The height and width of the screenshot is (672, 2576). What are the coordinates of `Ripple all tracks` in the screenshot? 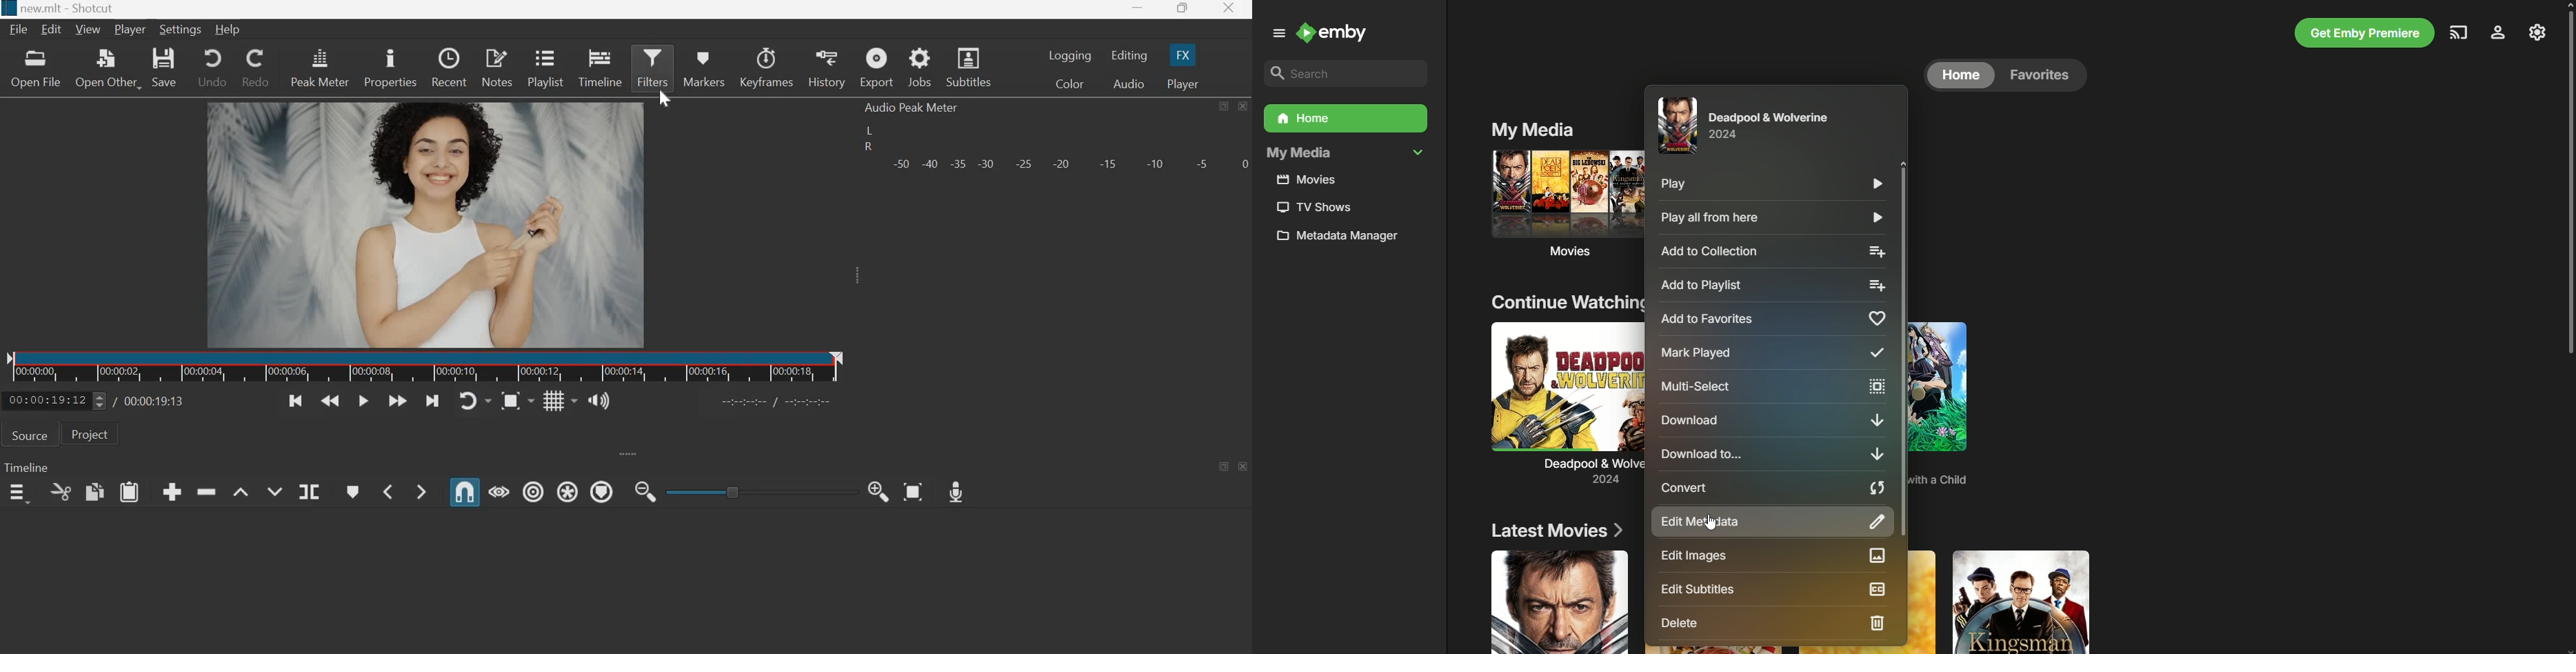 It's located at (565, 490).